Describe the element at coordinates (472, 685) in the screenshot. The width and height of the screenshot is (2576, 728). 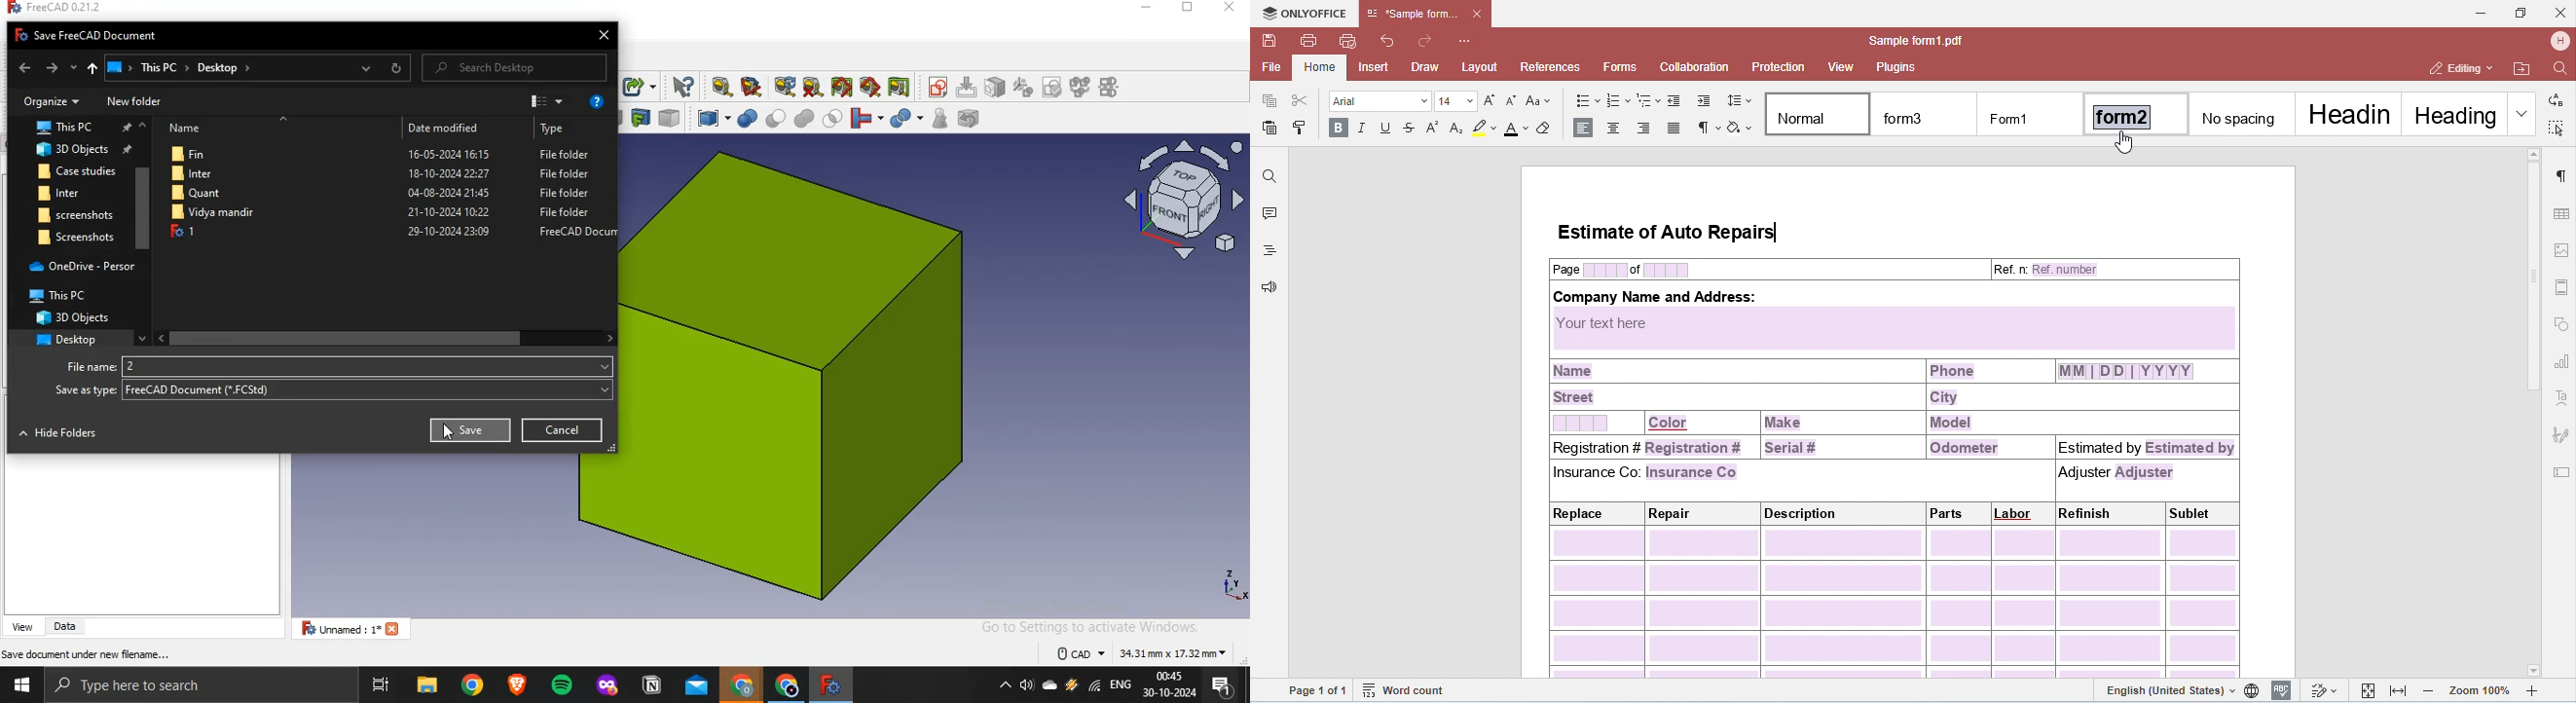
I see `google chrome` at that location.